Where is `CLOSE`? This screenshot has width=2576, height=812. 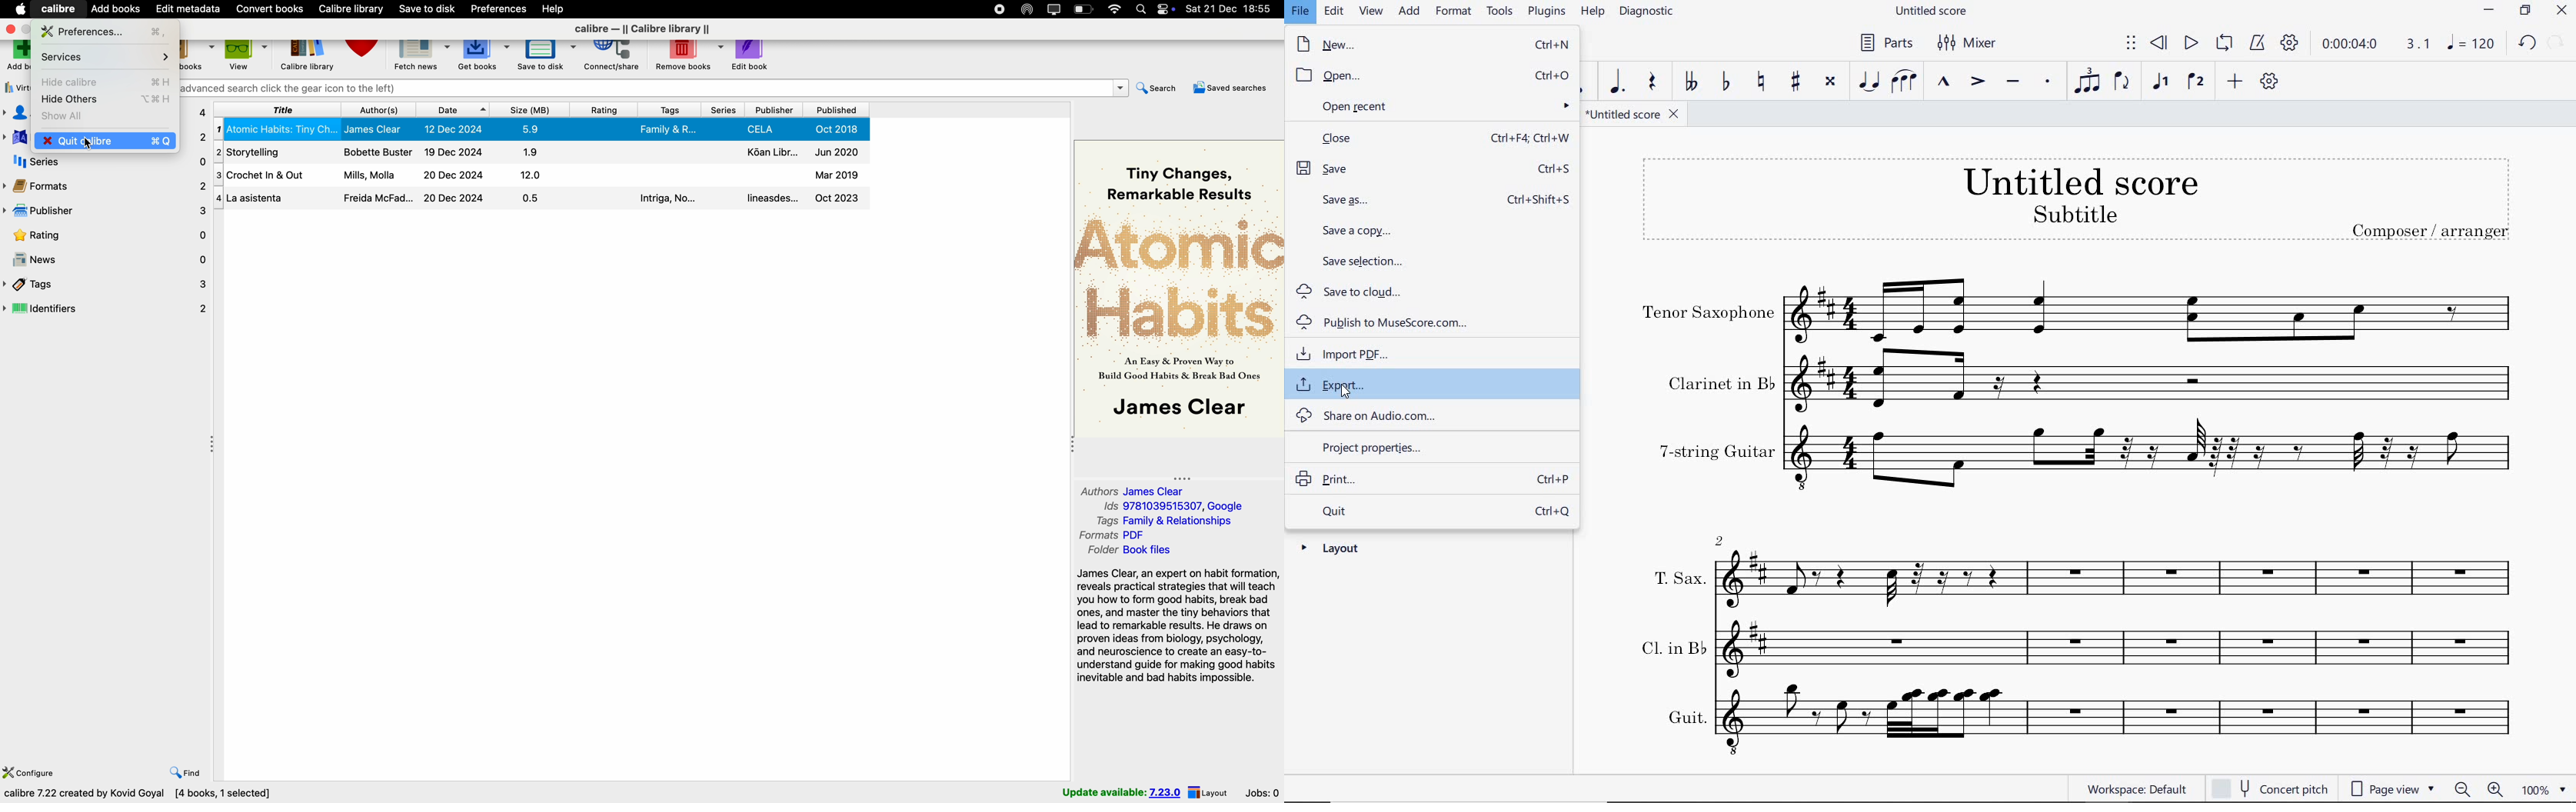 CLOSE is located at coordinates (2561, 10).